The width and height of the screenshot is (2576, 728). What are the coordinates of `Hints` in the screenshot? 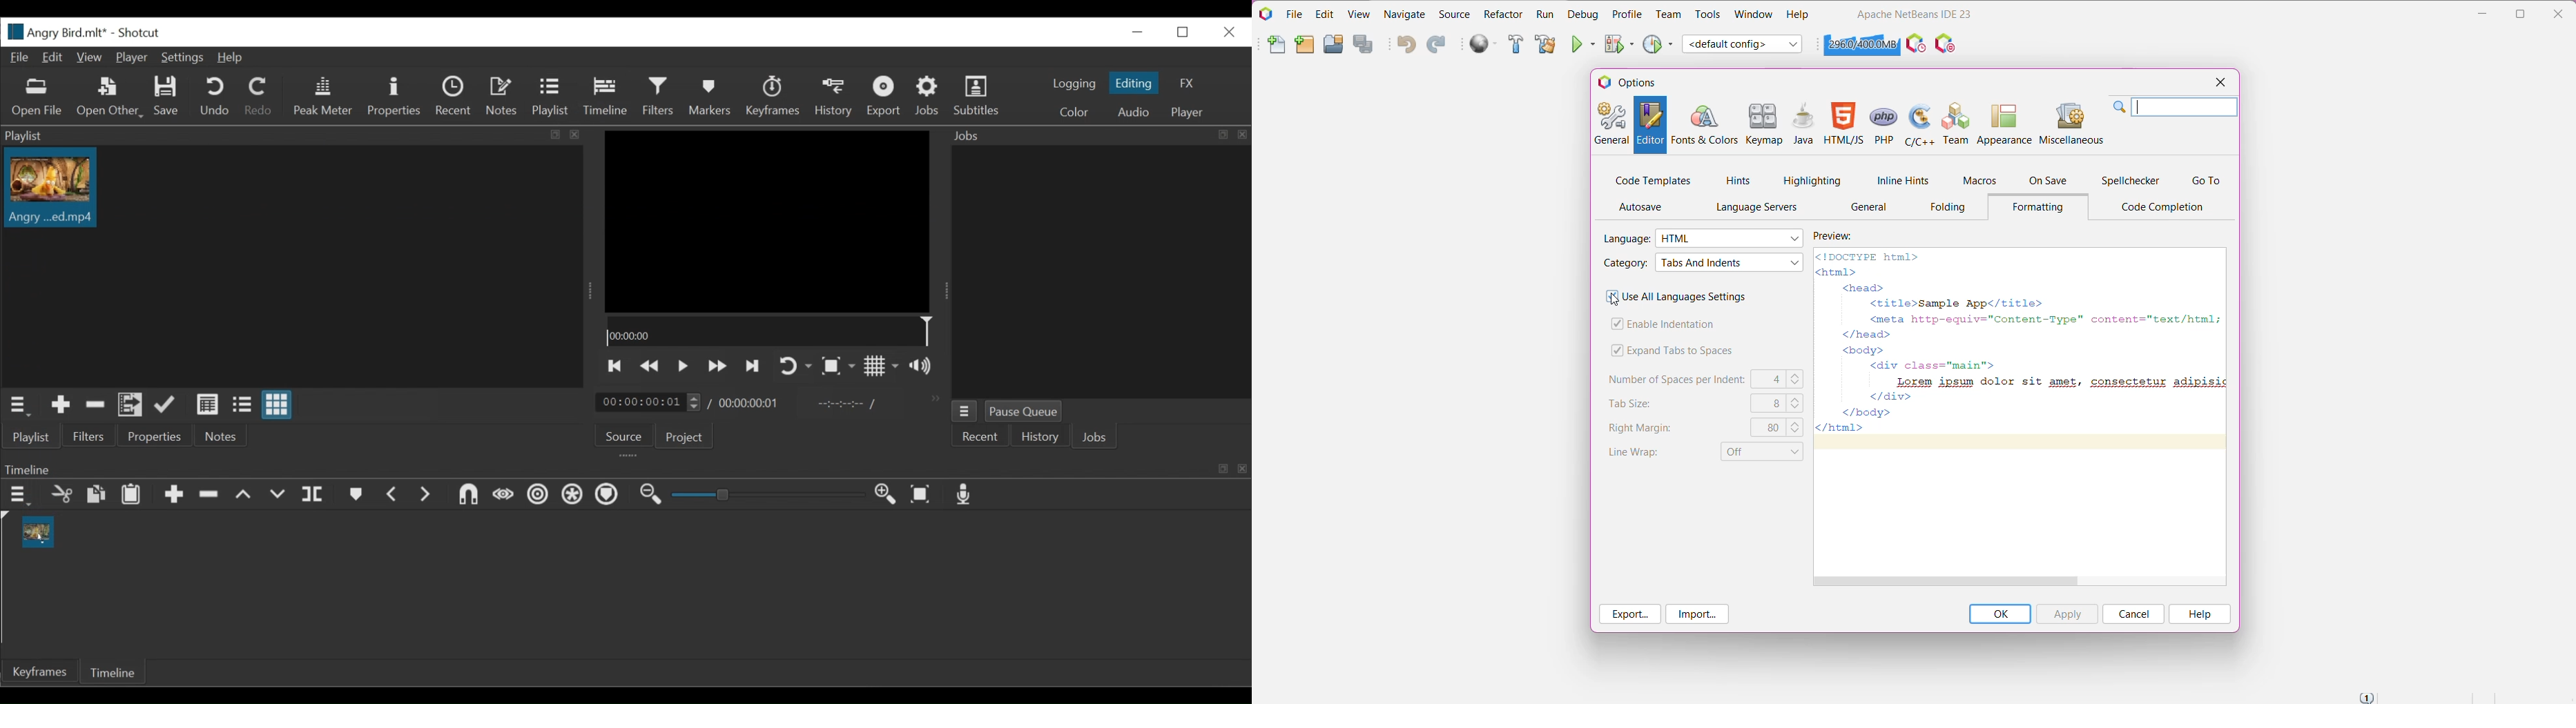 It's located at (1739, 181).